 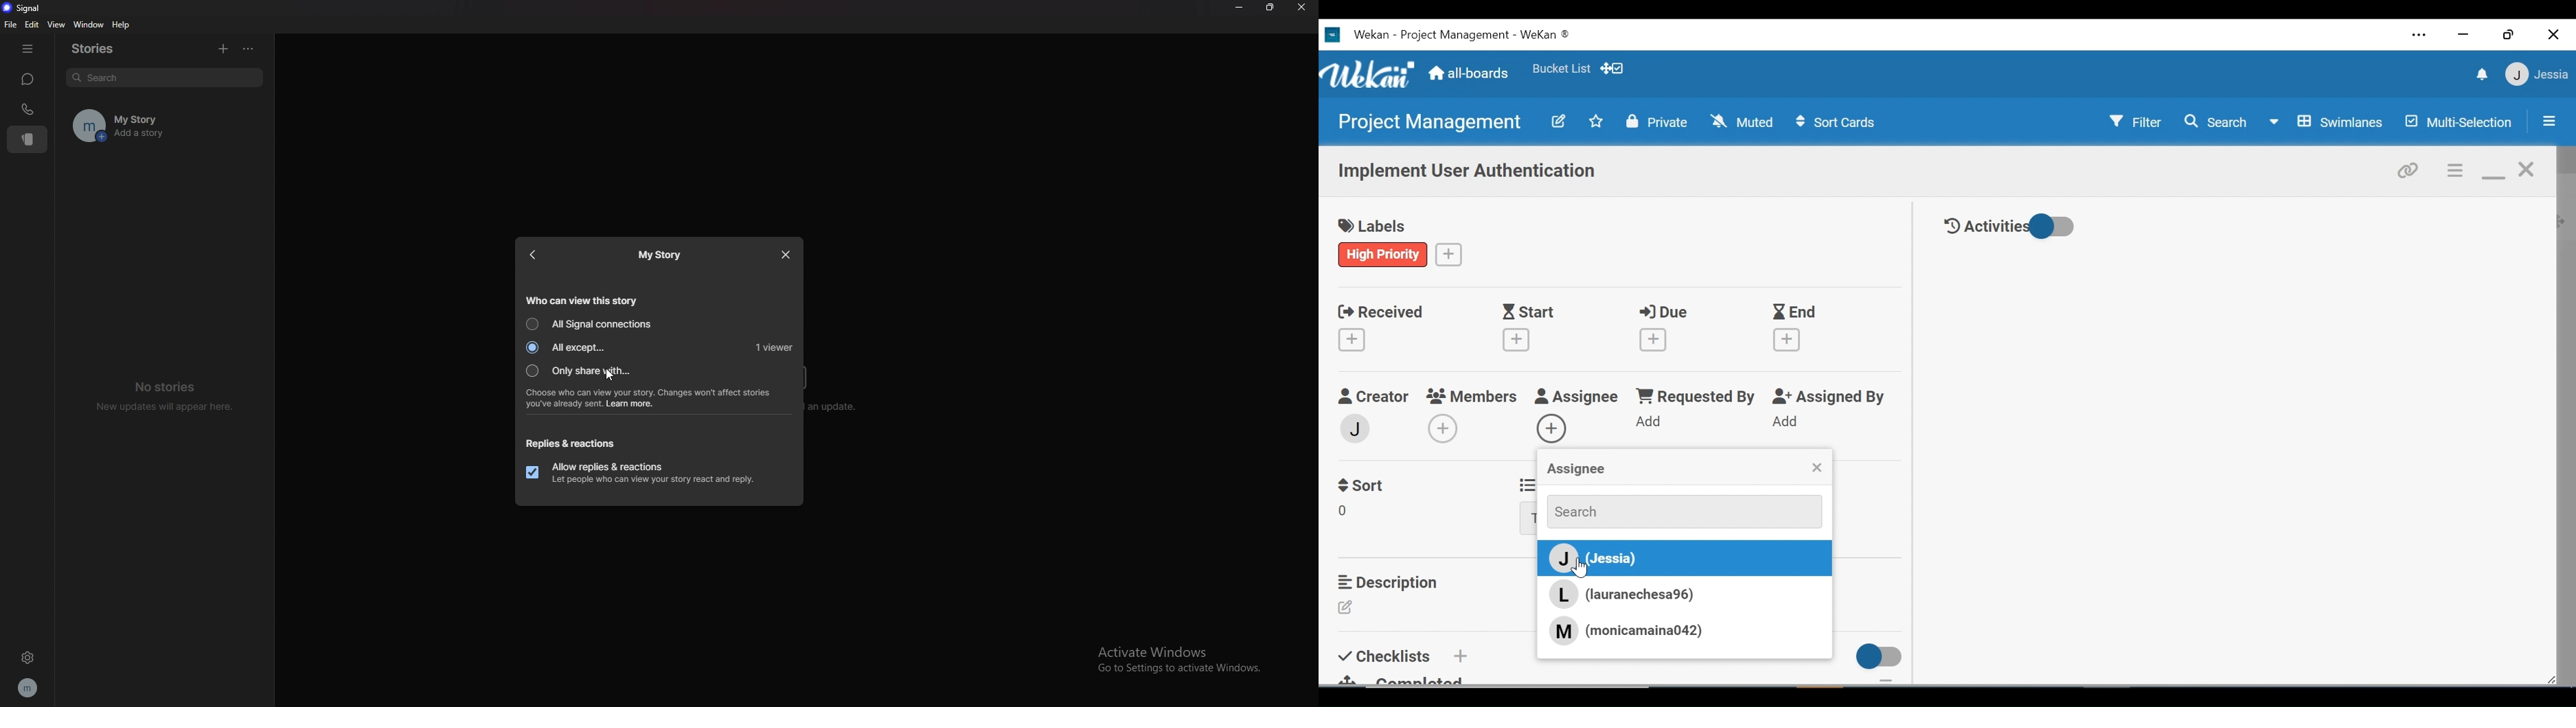 I want to click on jessia, so click(x=2535, y=74).